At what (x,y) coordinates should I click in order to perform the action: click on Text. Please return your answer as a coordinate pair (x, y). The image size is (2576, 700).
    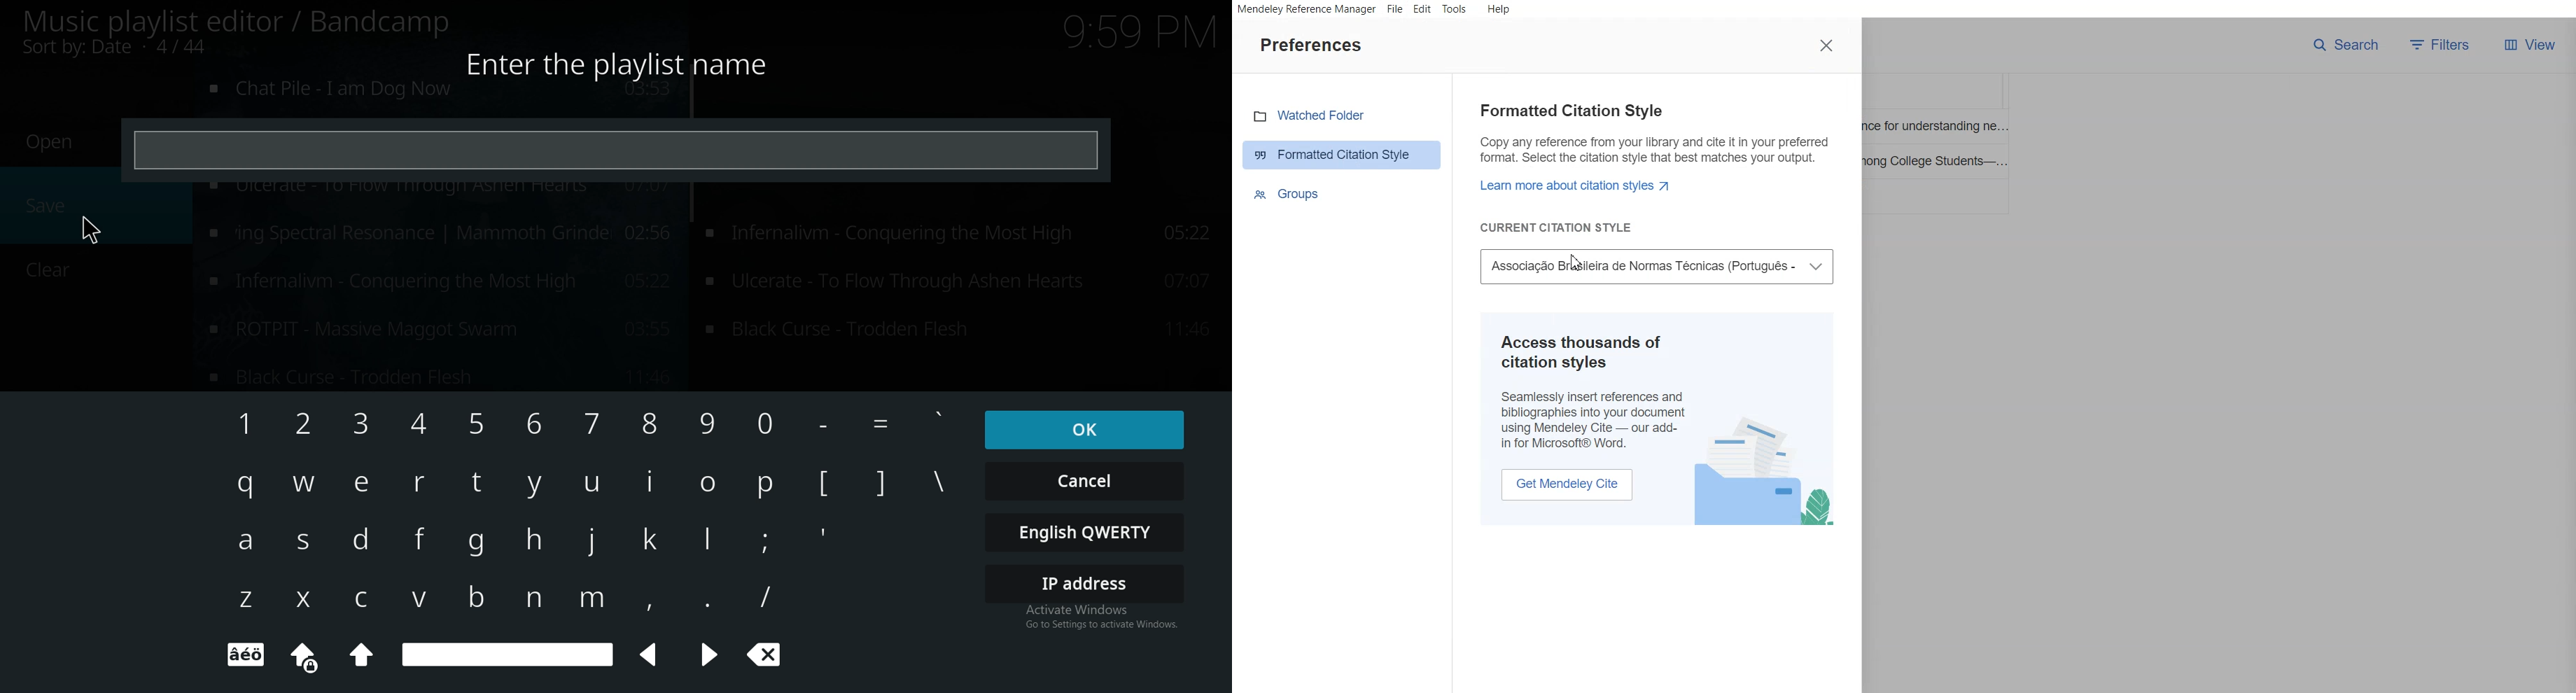
    Looking at the image, I should click on (1310, 44).